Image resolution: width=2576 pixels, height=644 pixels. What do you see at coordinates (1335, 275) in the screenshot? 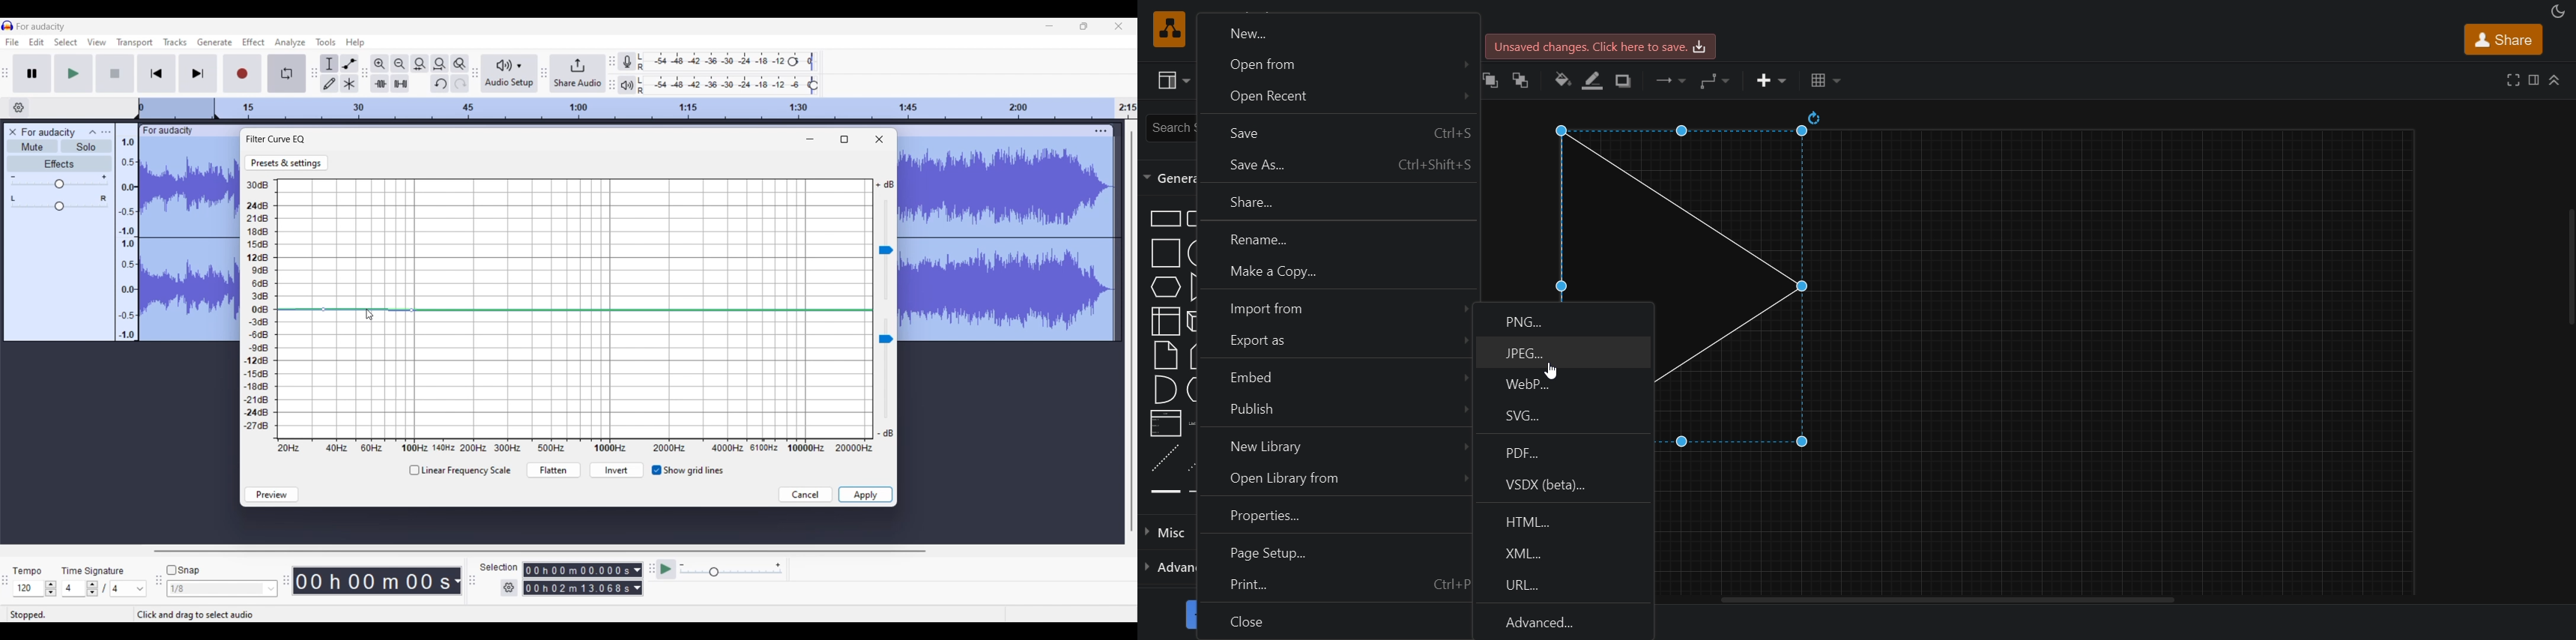
I see `make a copy` at bounding box center [1335, 275].